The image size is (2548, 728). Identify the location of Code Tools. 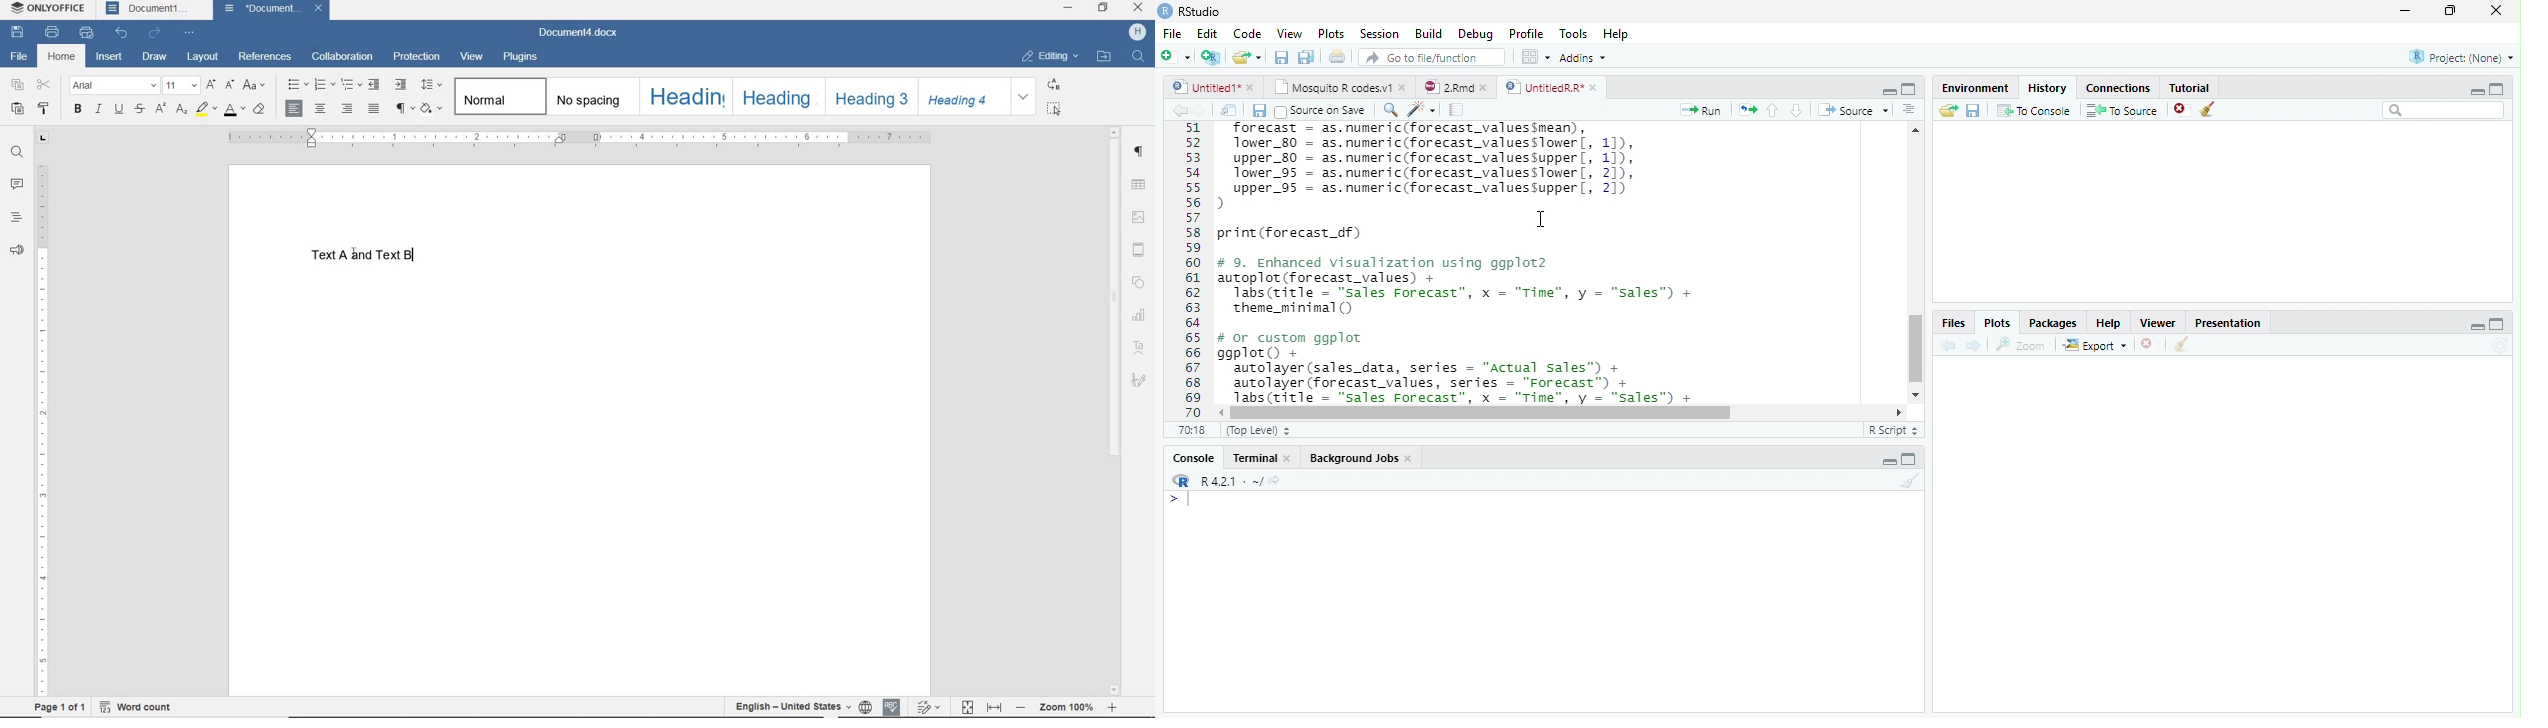
(1418, 109).